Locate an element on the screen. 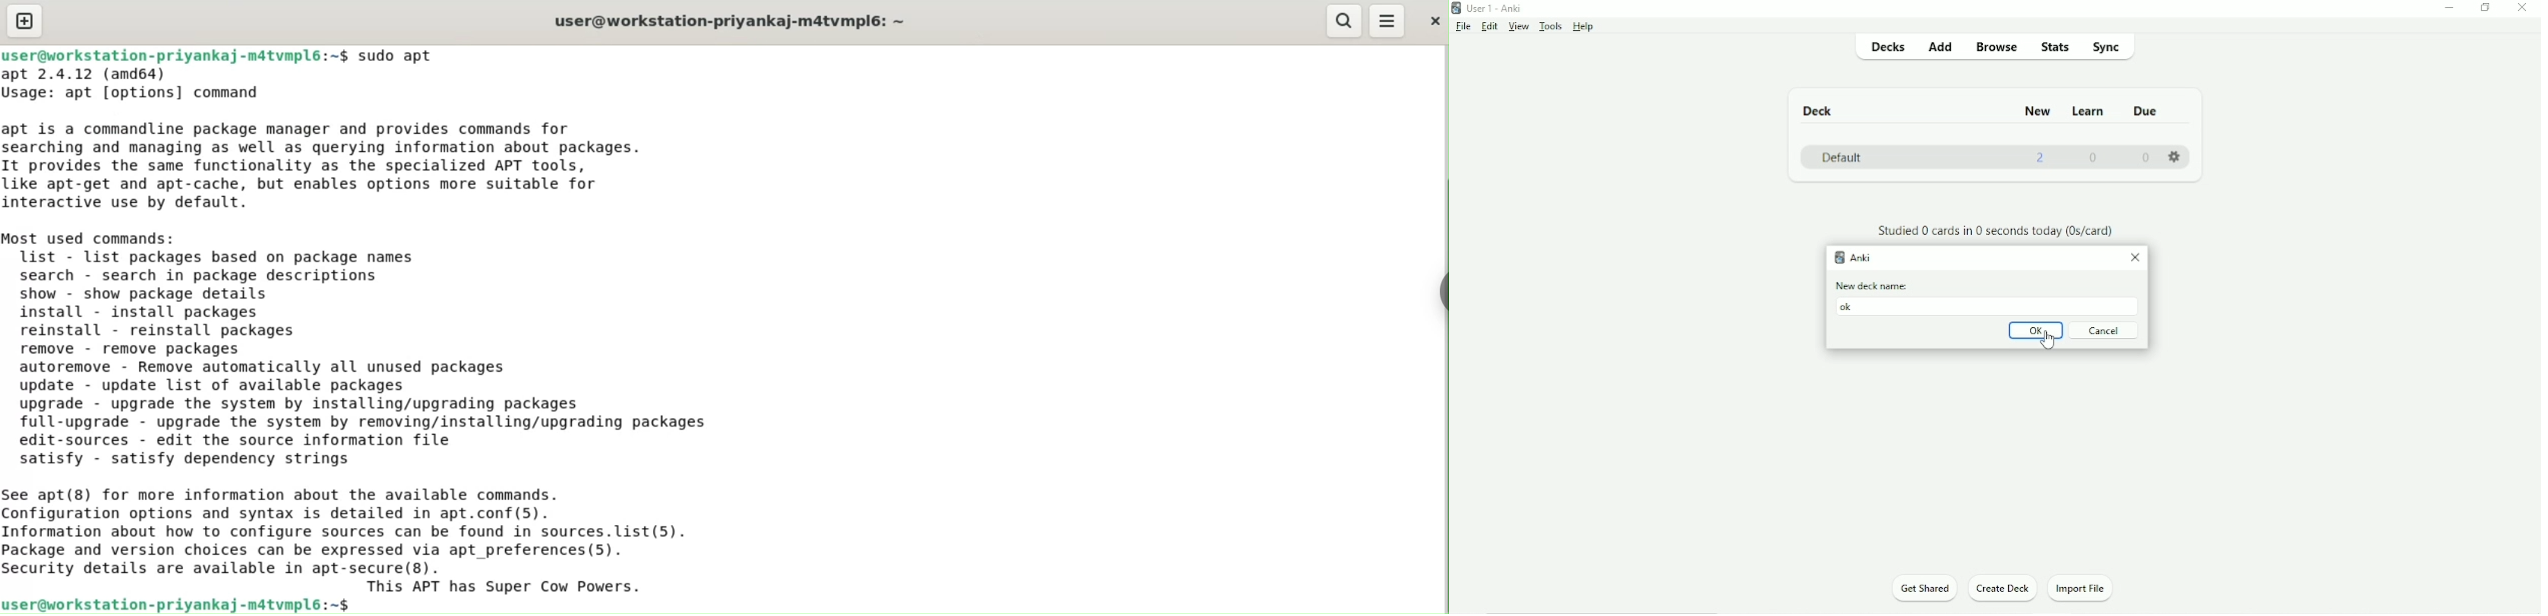  Edit is located at coordinates (1490, 26).